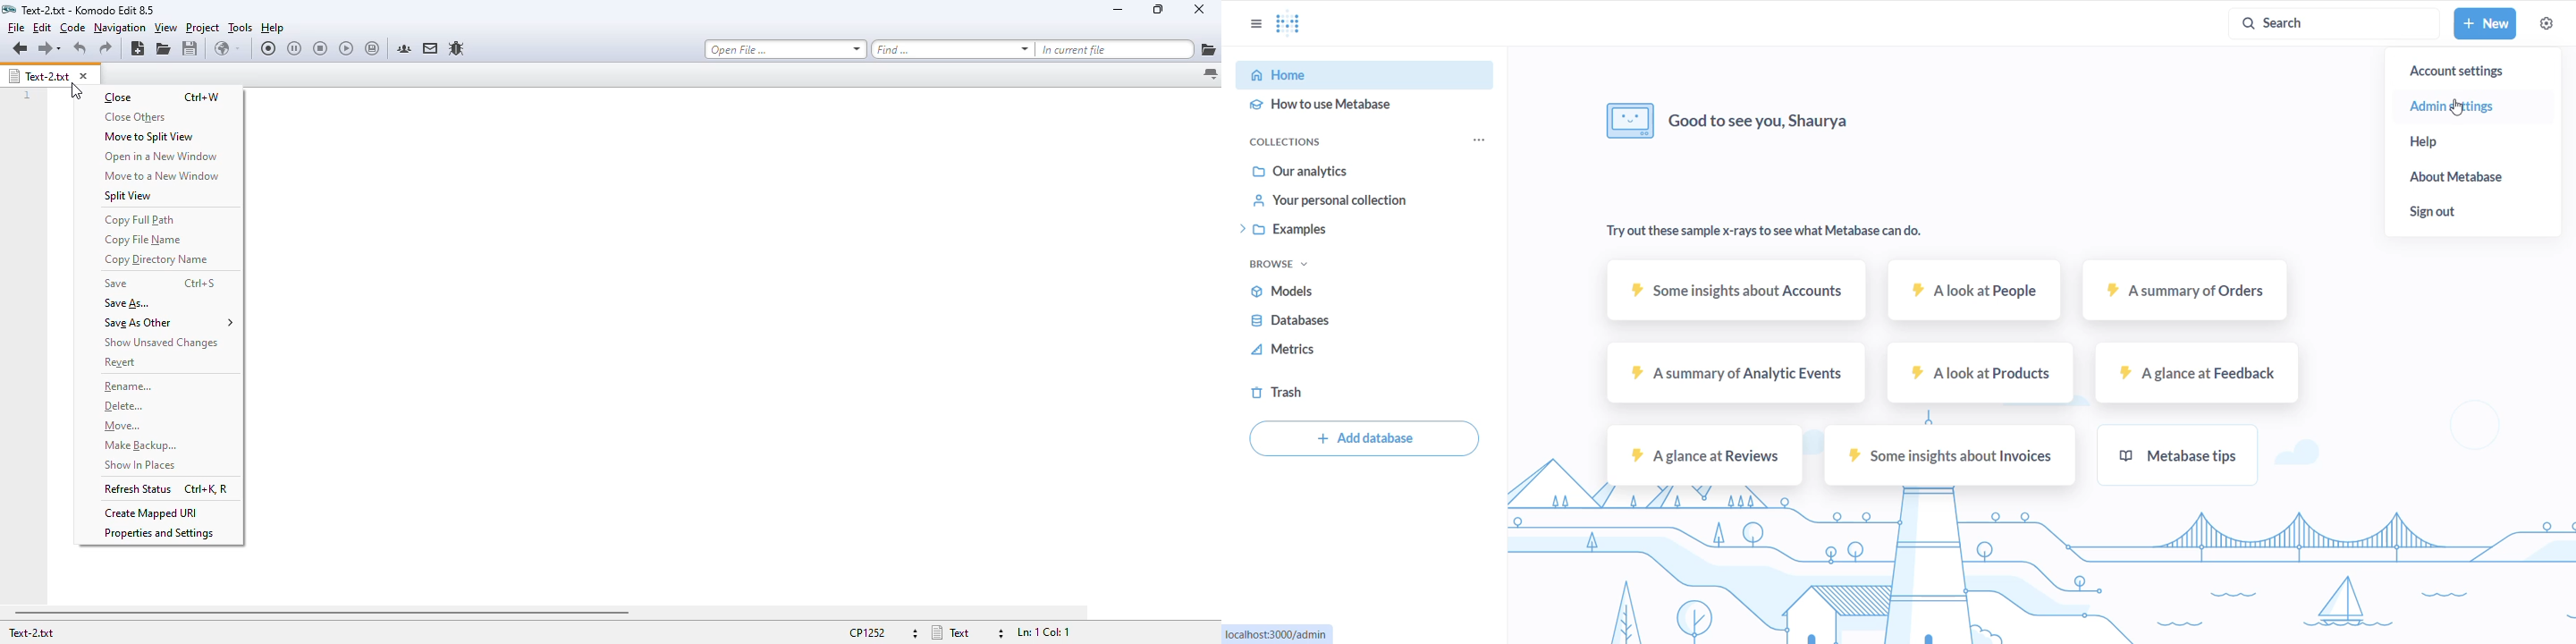 The height and width of the screenshot is (644, 2576). What do you see at coordinates (1356, 392) in the screenshot?
I see `TRASH` at bounding box center [1356, 392].